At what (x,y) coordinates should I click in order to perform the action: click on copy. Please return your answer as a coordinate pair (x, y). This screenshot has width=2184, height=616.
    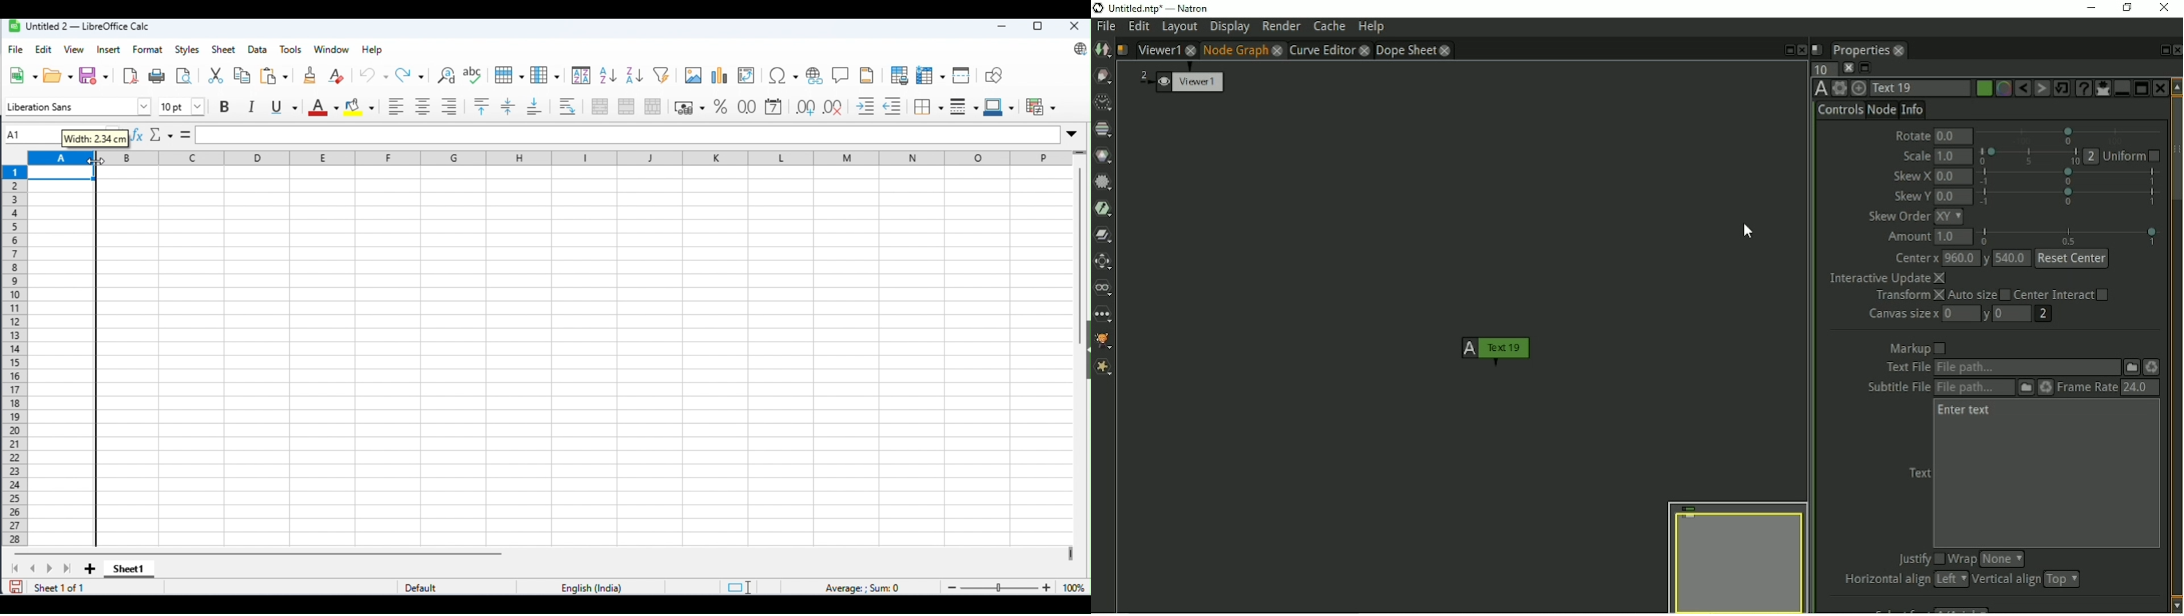
    Looking at the image, I should click on (242, 76).